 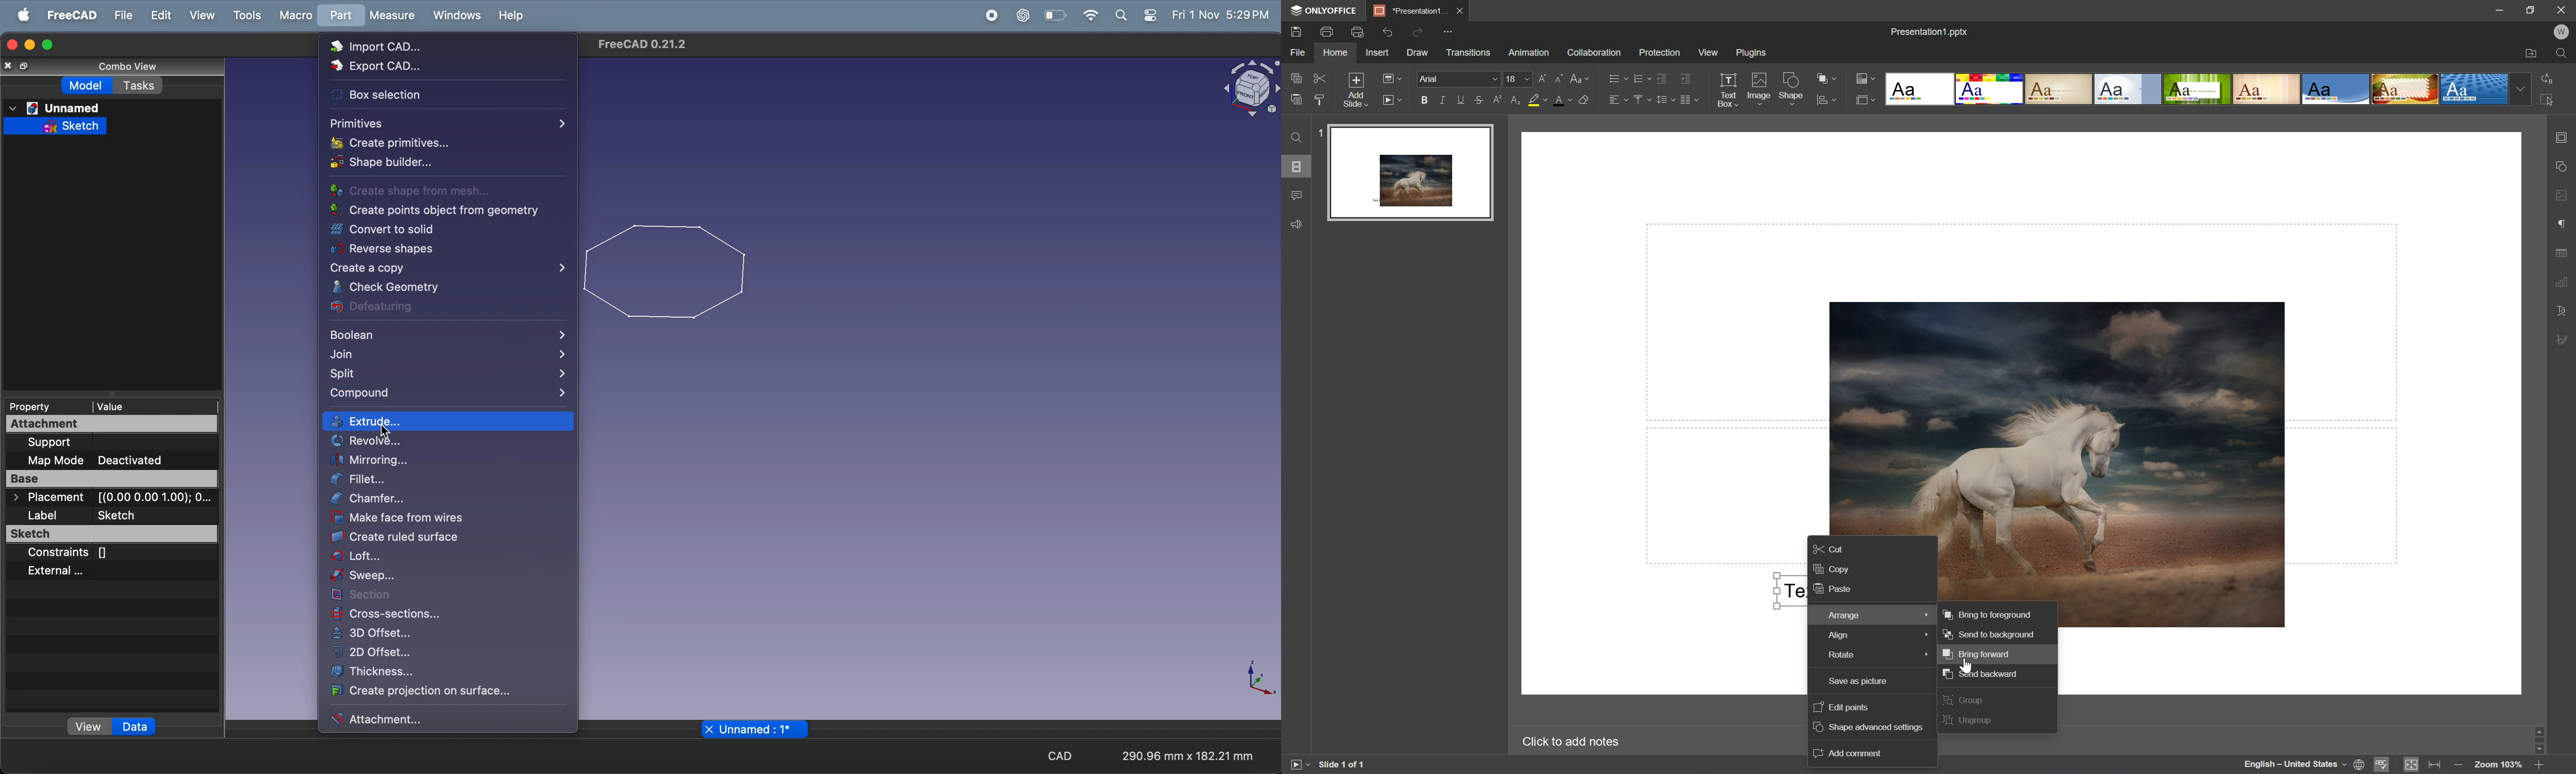 I want to click on loft, so click(x=443, y=558).